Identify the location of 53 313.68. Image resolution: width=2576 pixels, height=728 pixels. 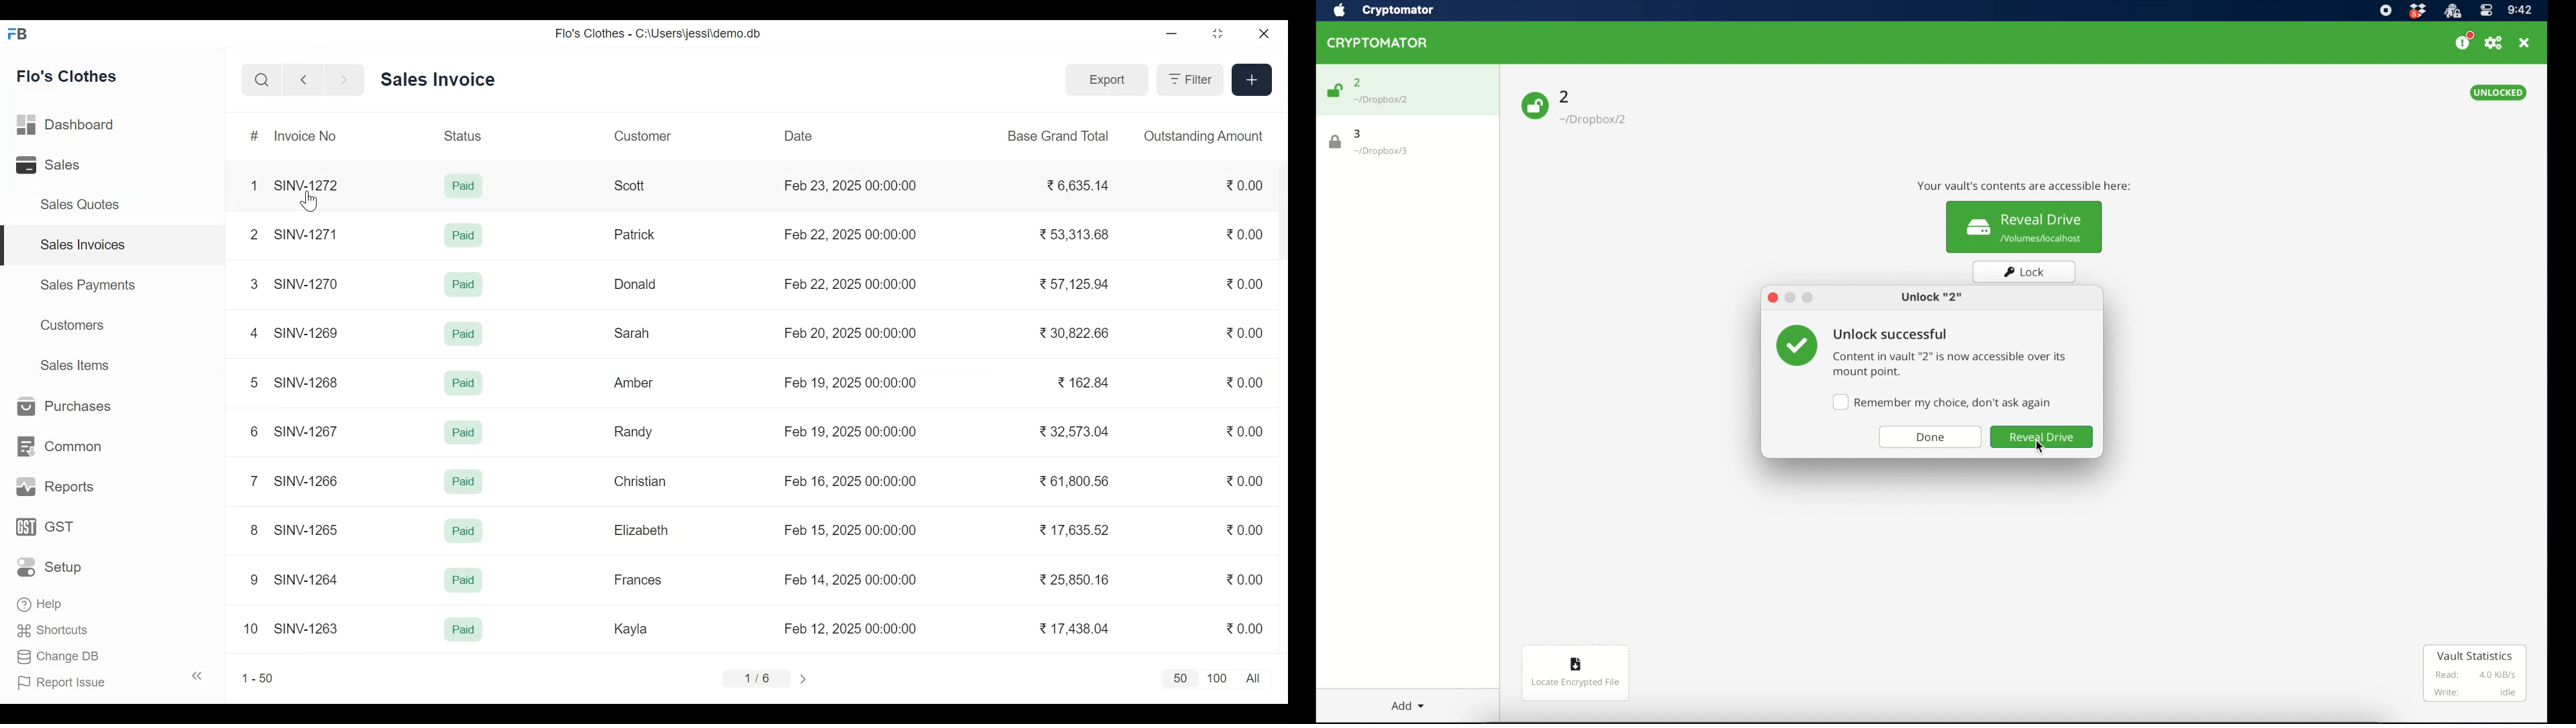
(1075, 232).